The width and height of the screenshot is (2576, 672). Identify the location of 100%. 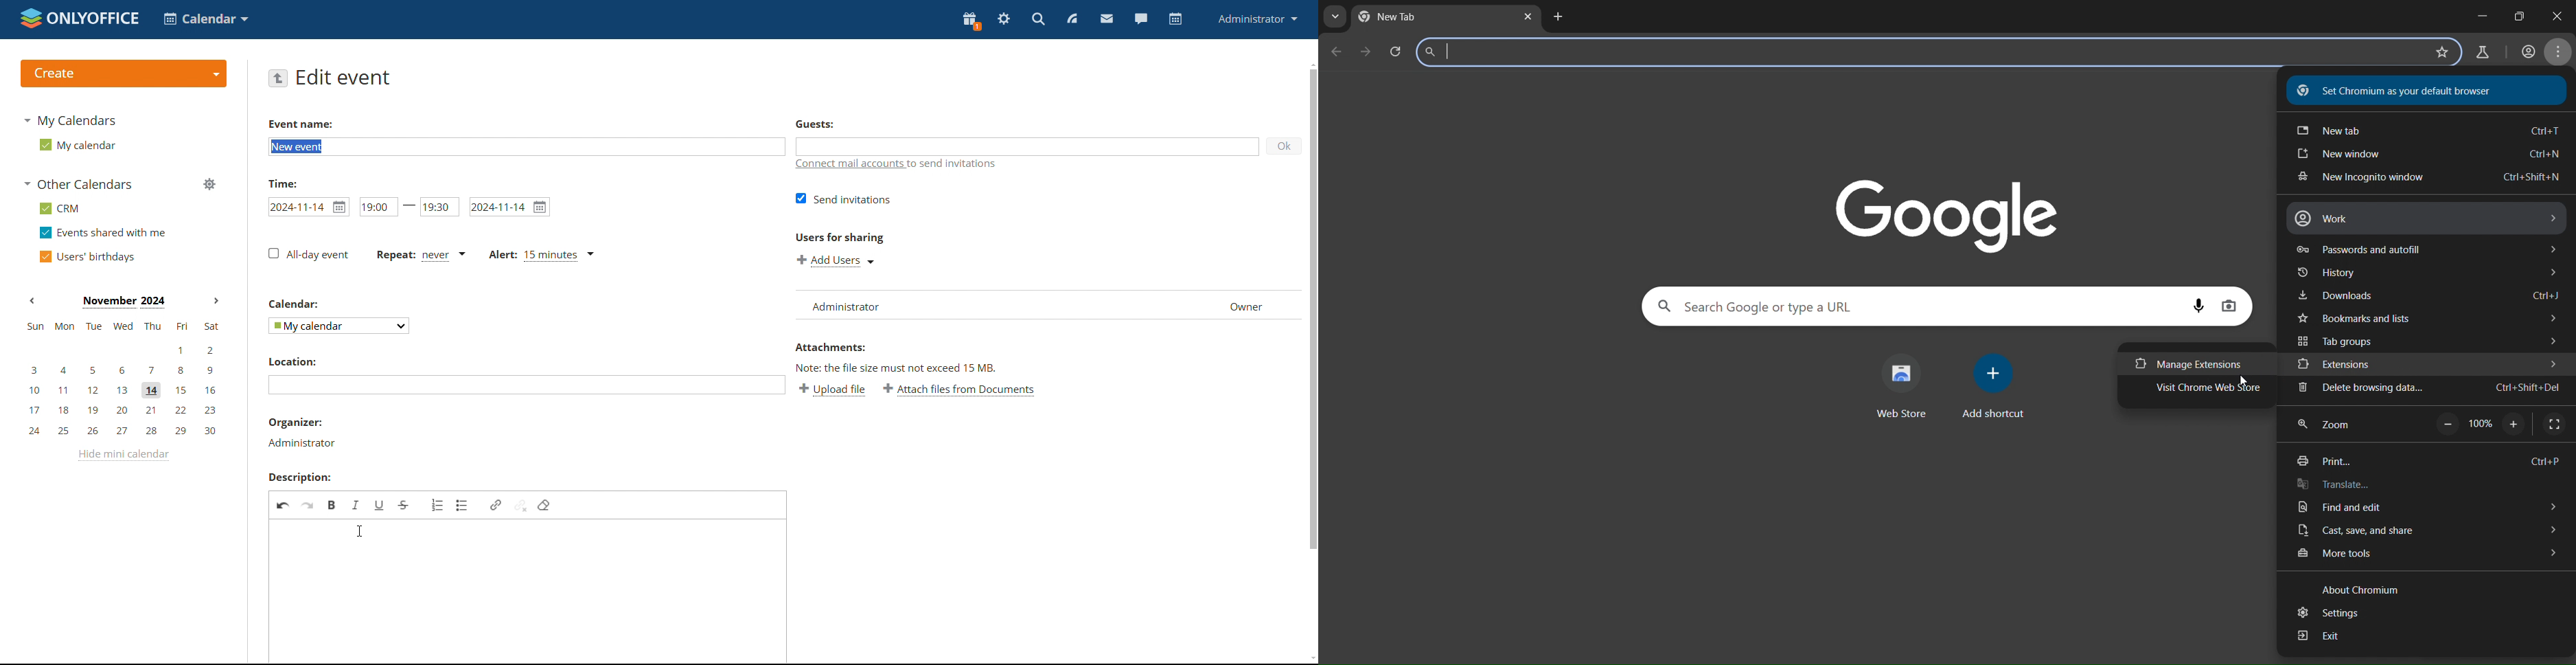
(2480, 426).